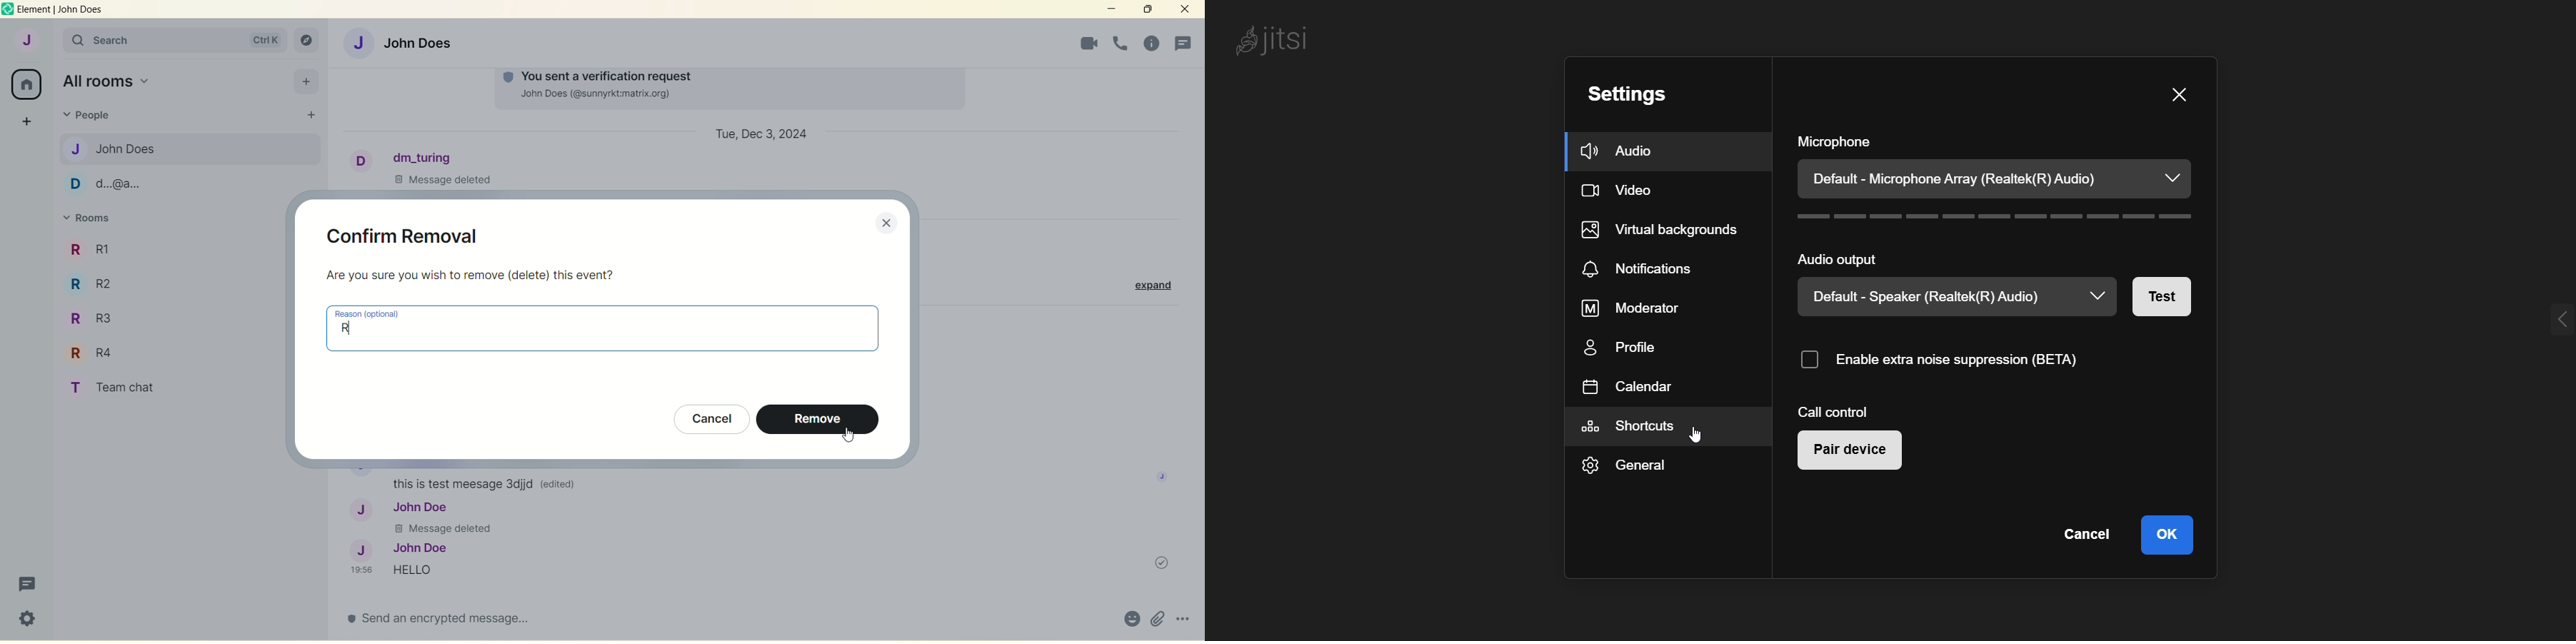 This screenshot has width=2576, height=644. Describe the element at coordinates (1664, 227) in the screenshot. I see `virtual background` at that location.